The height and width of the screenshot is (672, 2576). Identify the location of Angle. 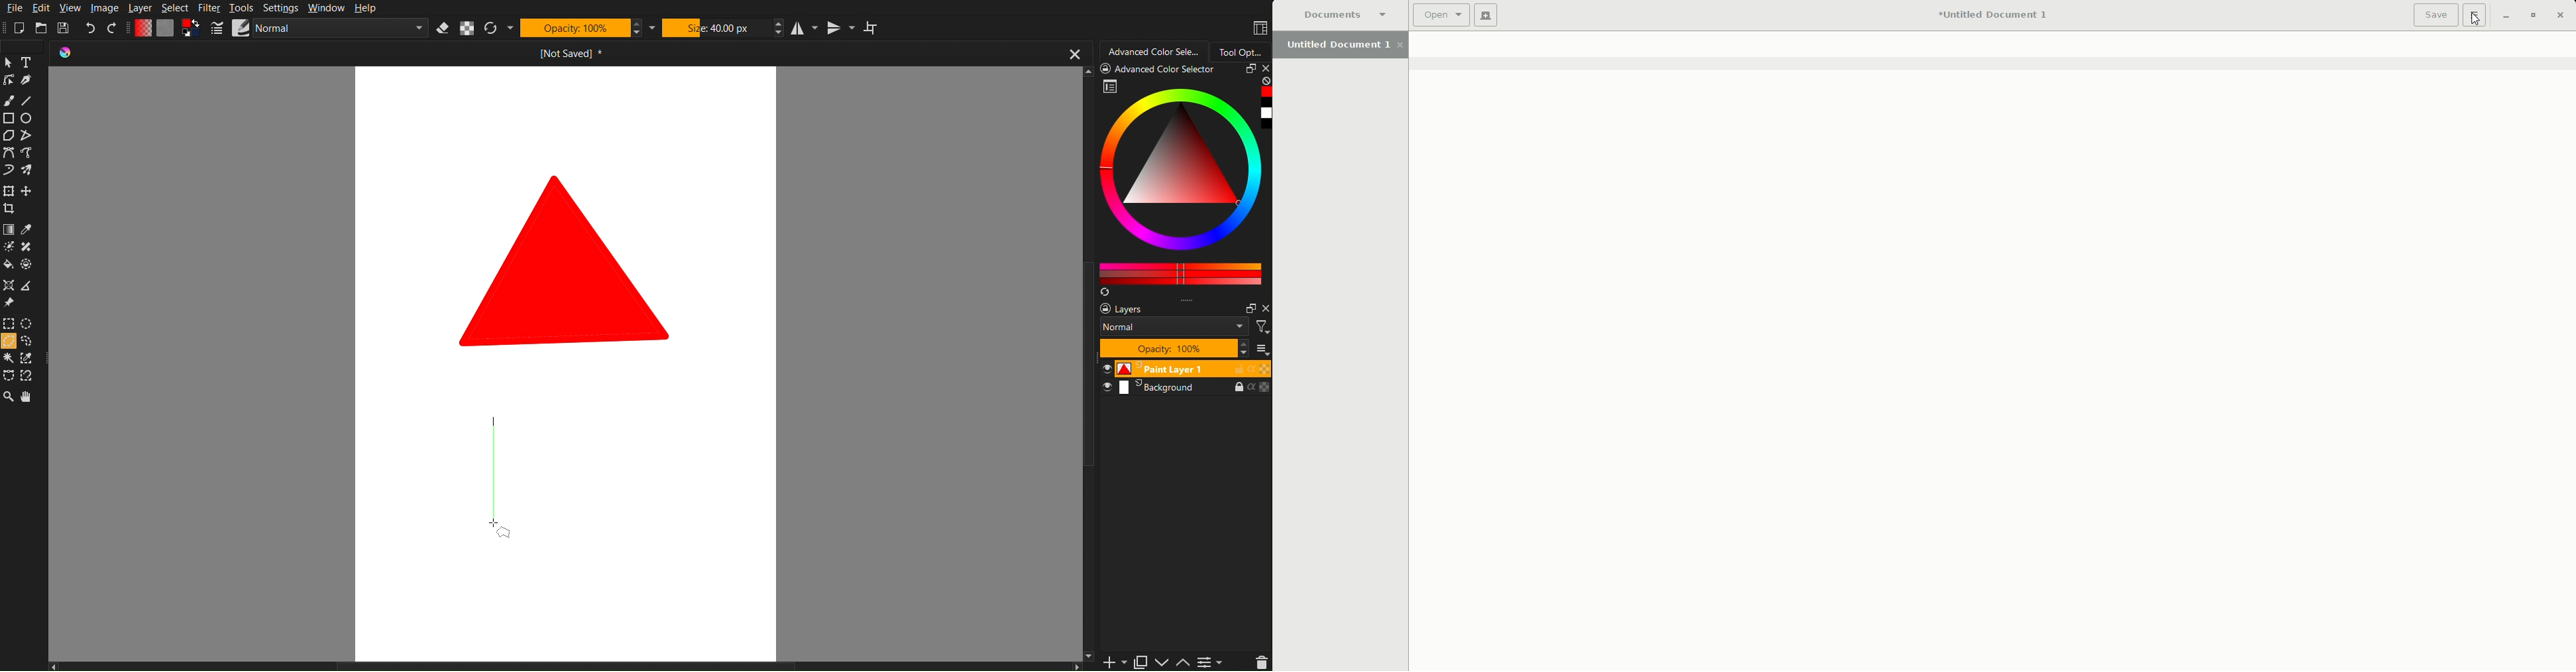
(27, 288).